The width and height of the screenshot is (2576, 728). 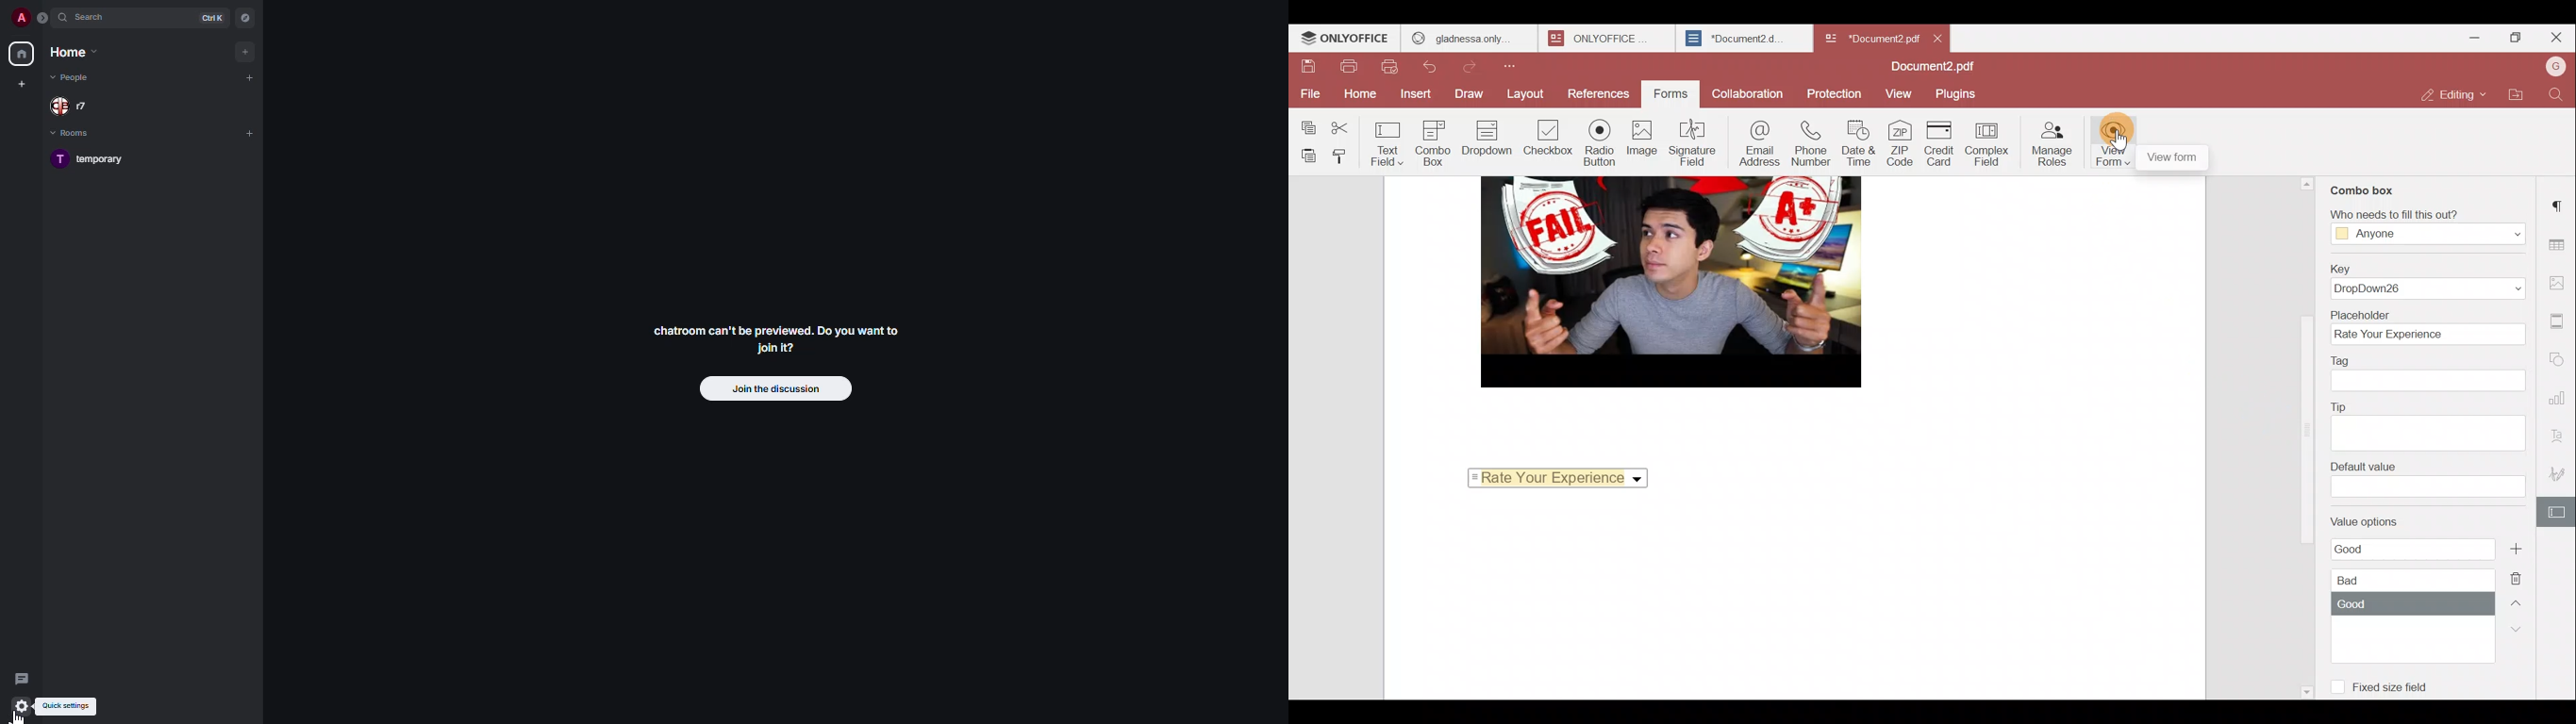 What do you see at coordinates (2561, 357) in the screenshot?
I see `Shapes settings` at bounding box center [2561, 357].